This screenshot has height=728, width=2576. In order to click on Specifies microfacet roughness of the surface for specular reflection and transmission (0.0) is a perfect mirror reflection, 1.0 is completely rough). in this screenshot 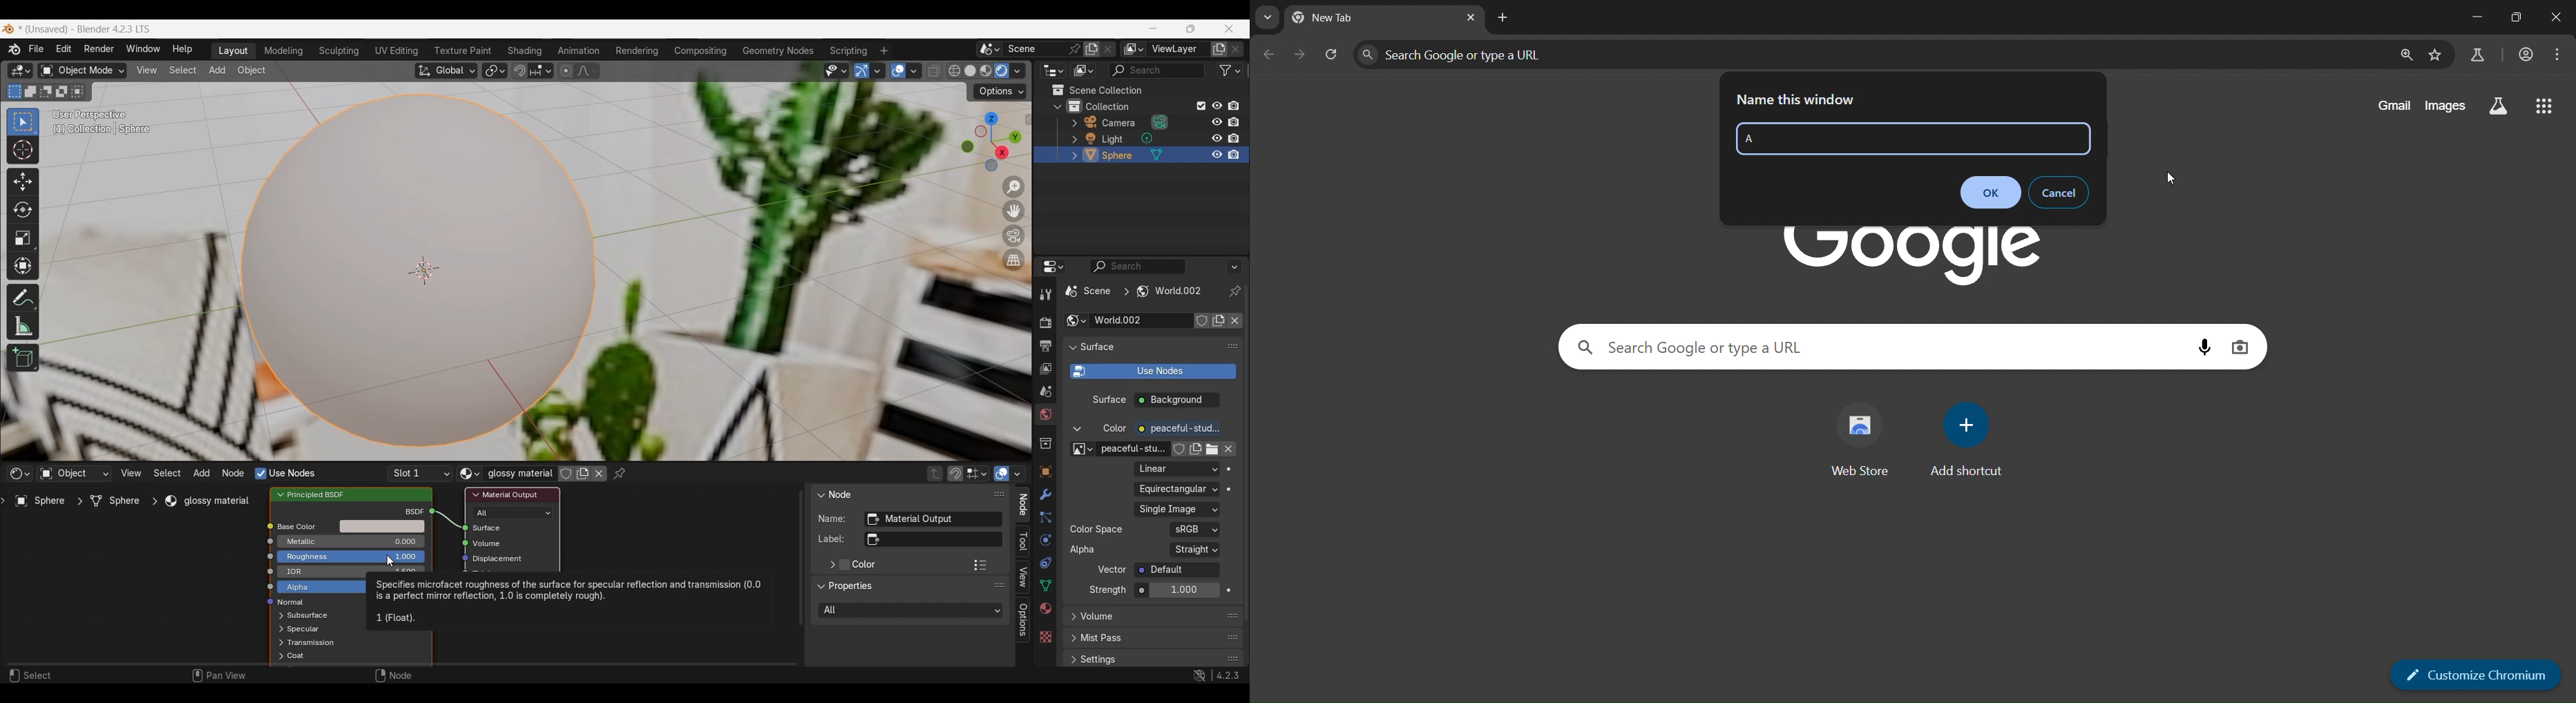, I will do `click(572, 590)`.